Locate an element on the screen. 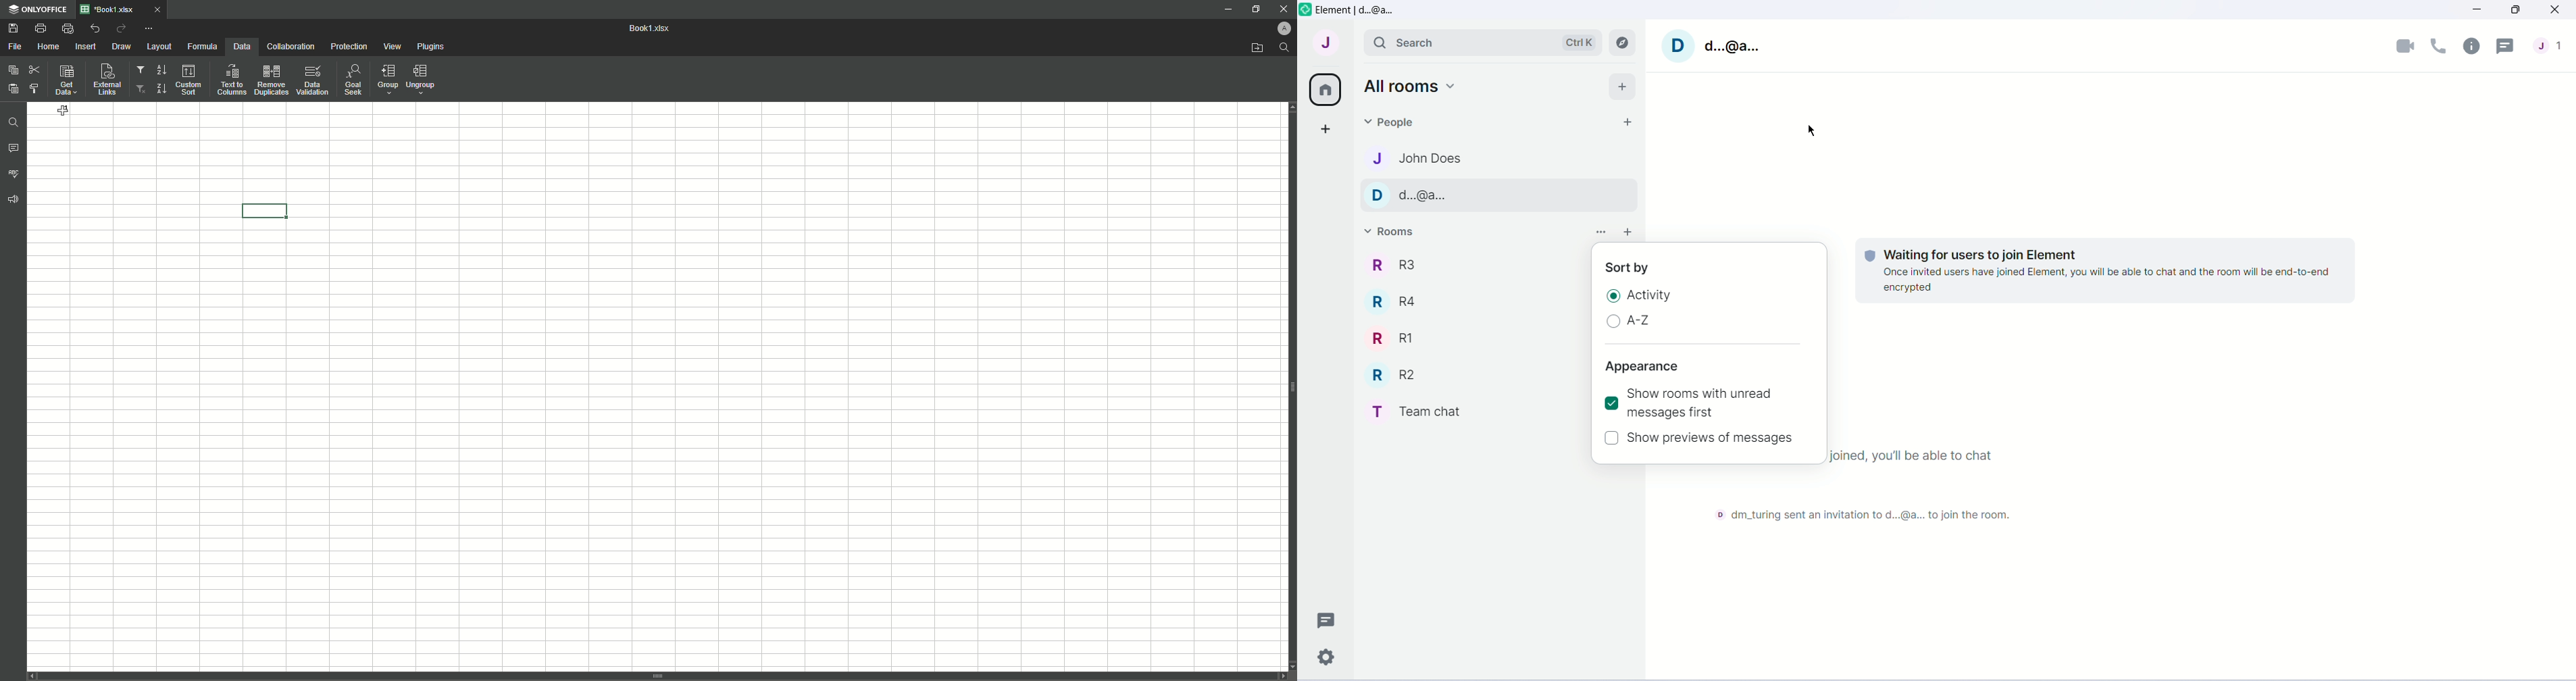 The width and height of the screenshot is (2576, 700). Paste is located at coordinates (13, 88).